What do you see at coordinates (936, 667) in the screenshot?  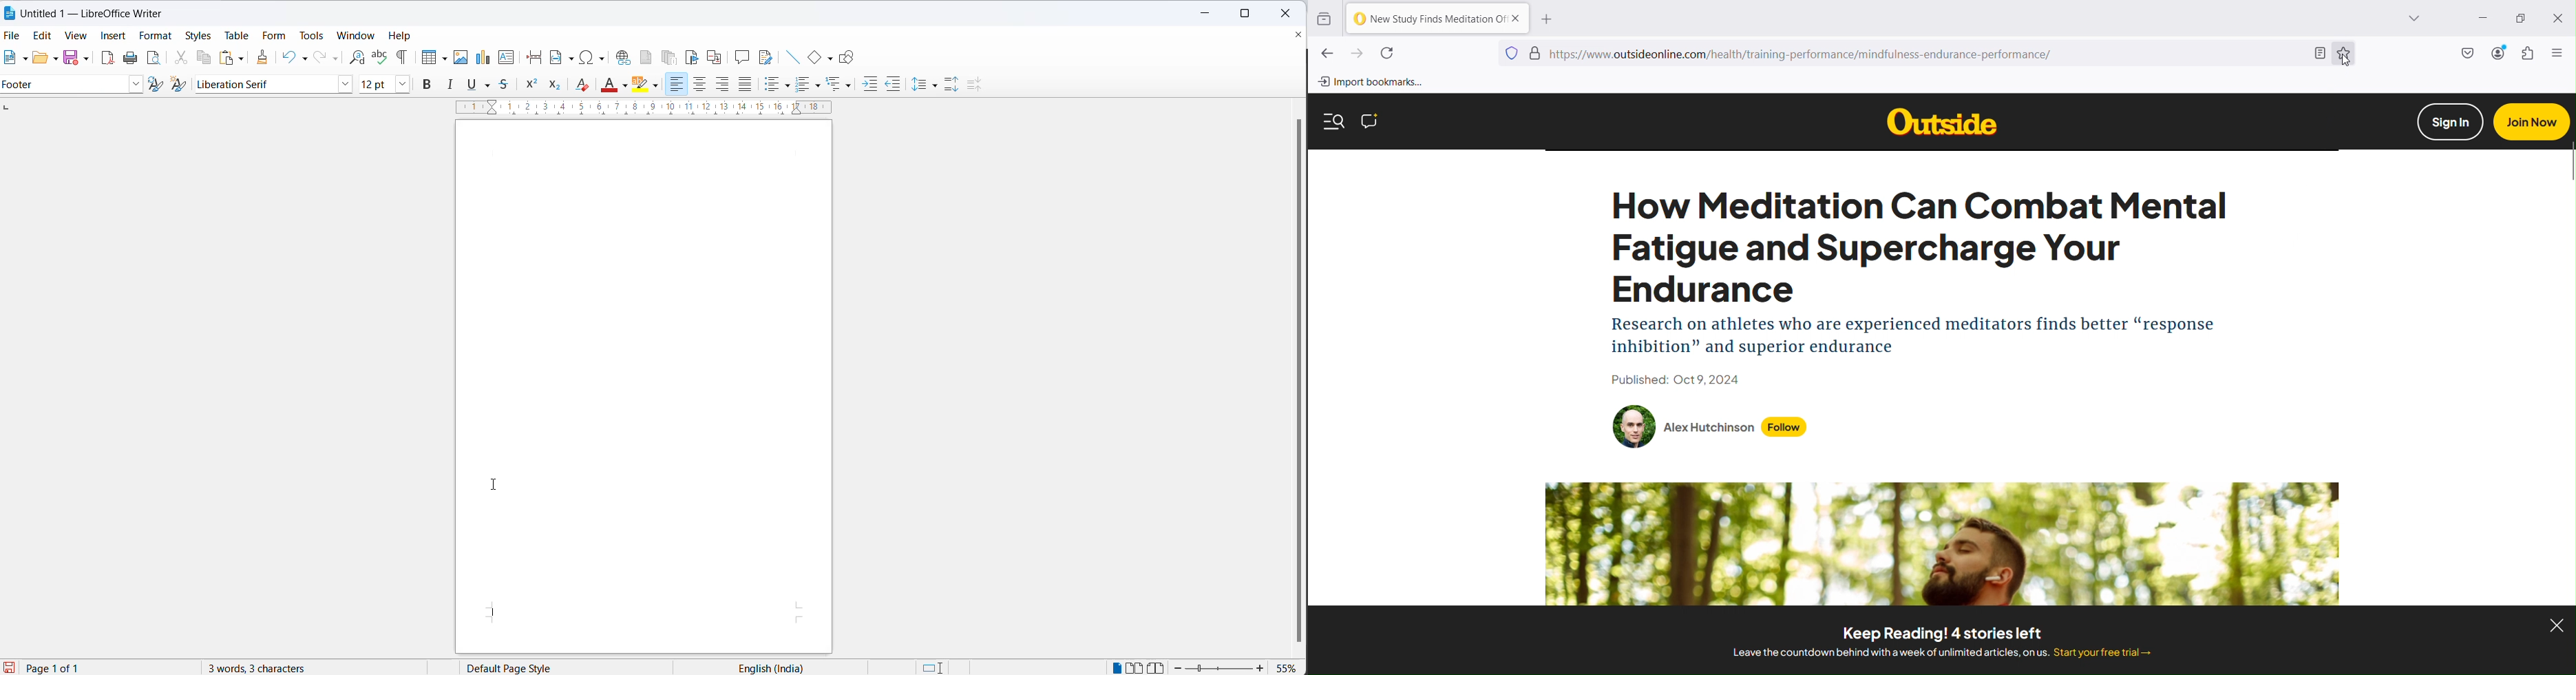 I see `standard selection` at bounding box center [936, 667].